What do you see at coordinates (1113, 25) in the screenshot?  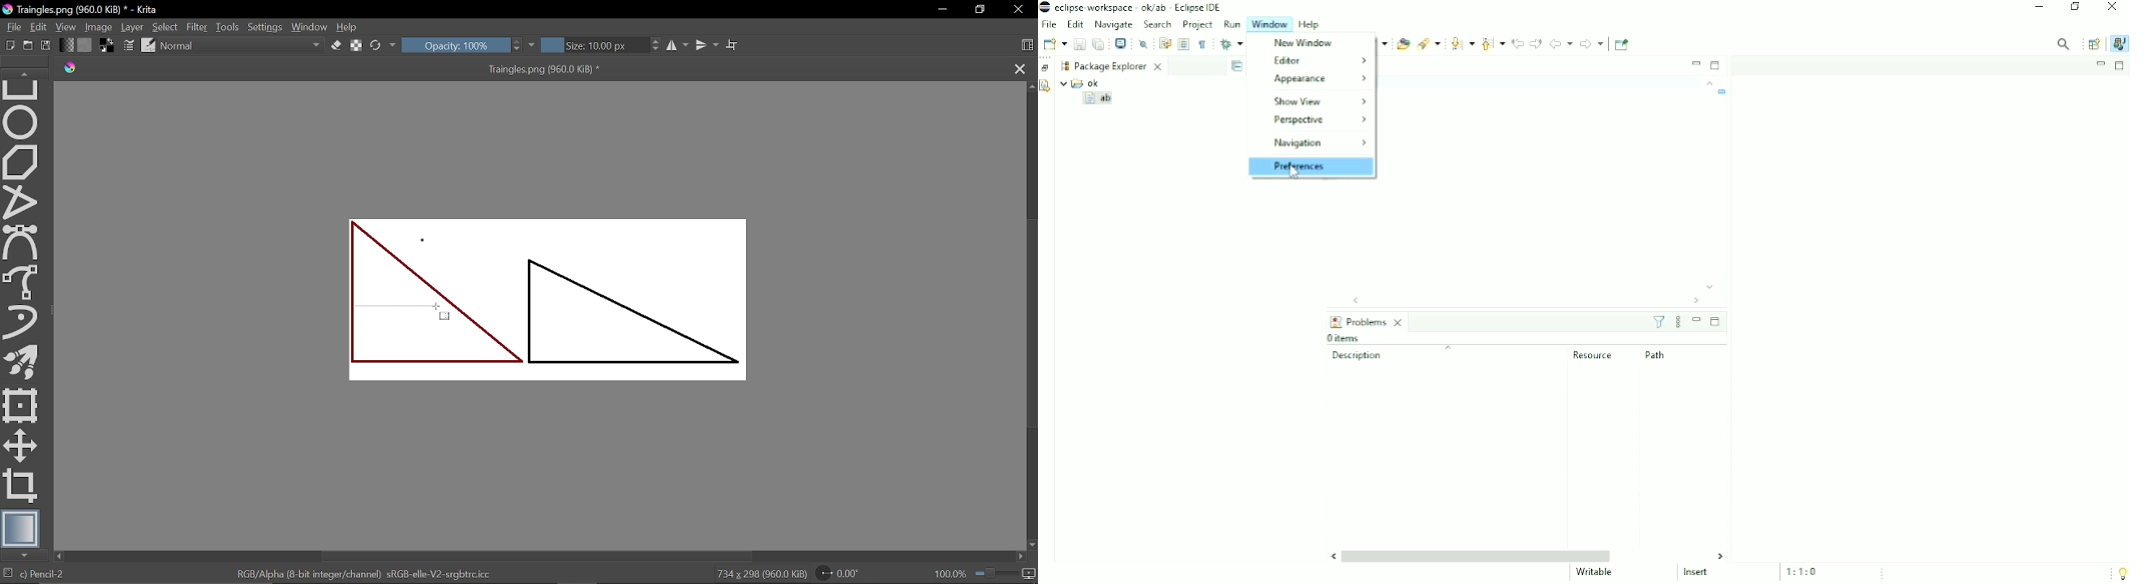 I see `Navigate` at bounding box center [1113, 25].